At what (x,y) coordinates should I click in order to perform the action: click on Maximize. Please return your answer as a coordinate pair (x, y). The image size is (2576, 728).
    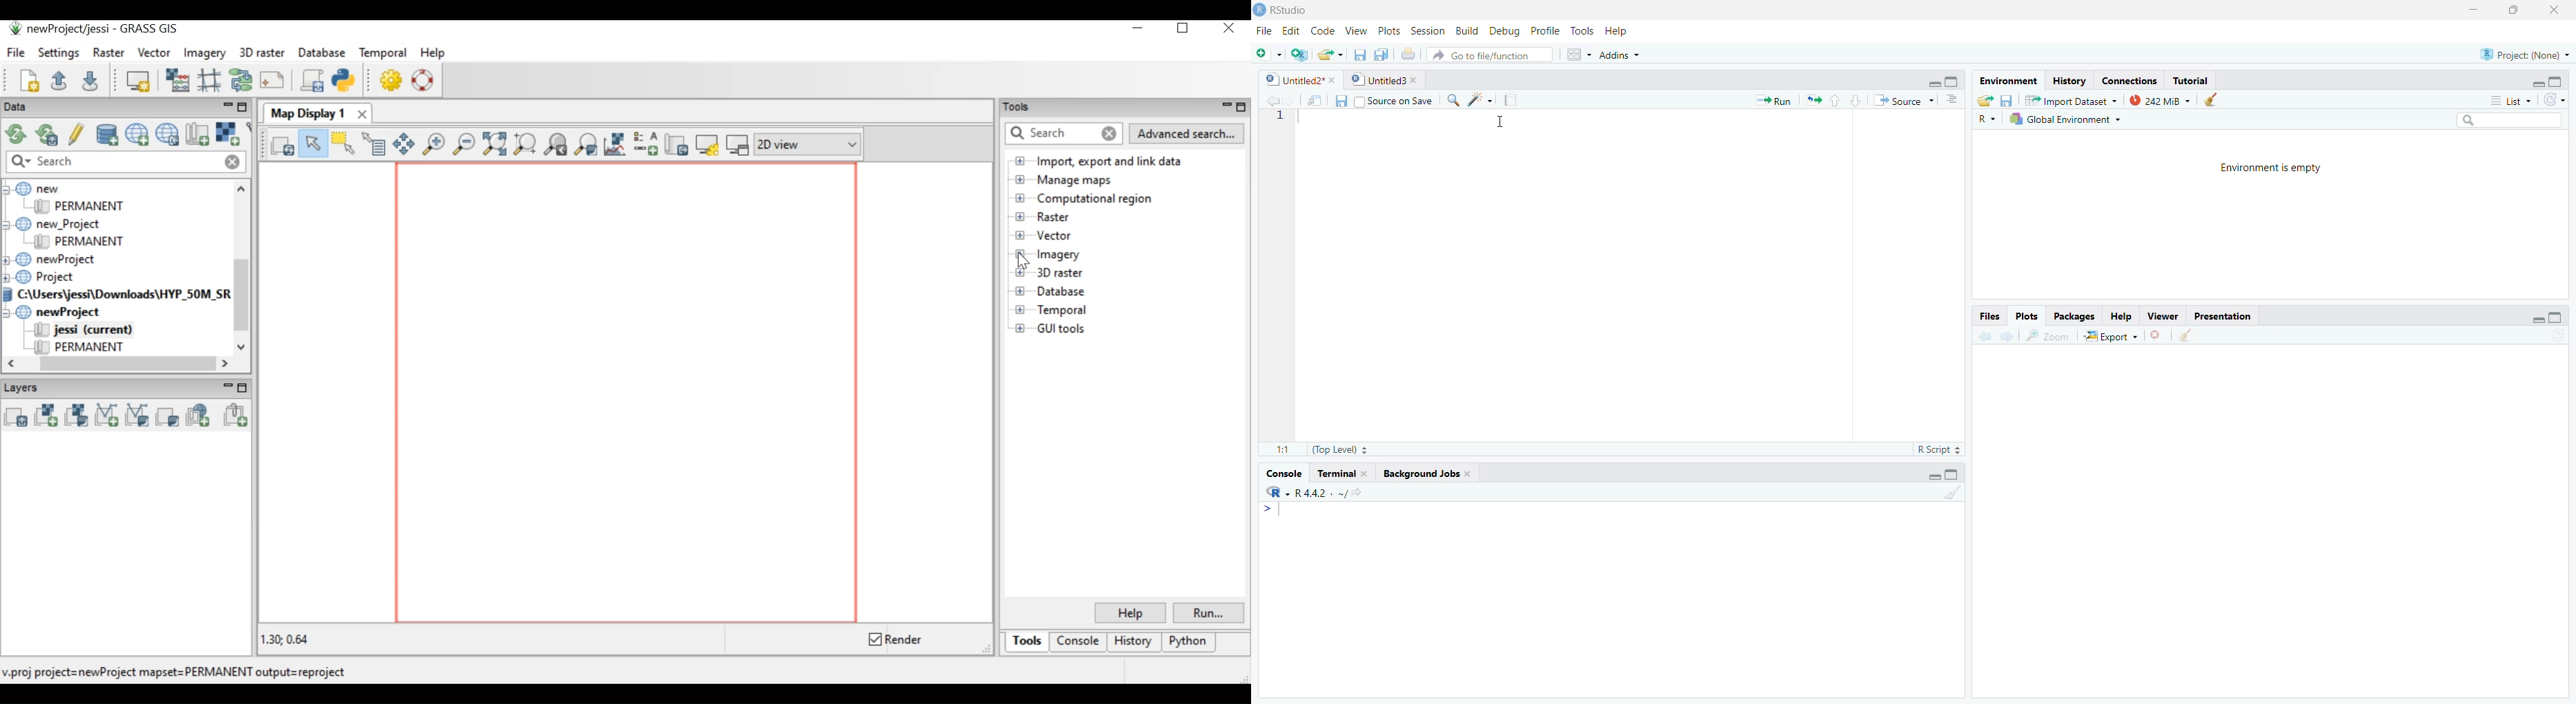
    Looking at the image, I should click on (2517, 10).